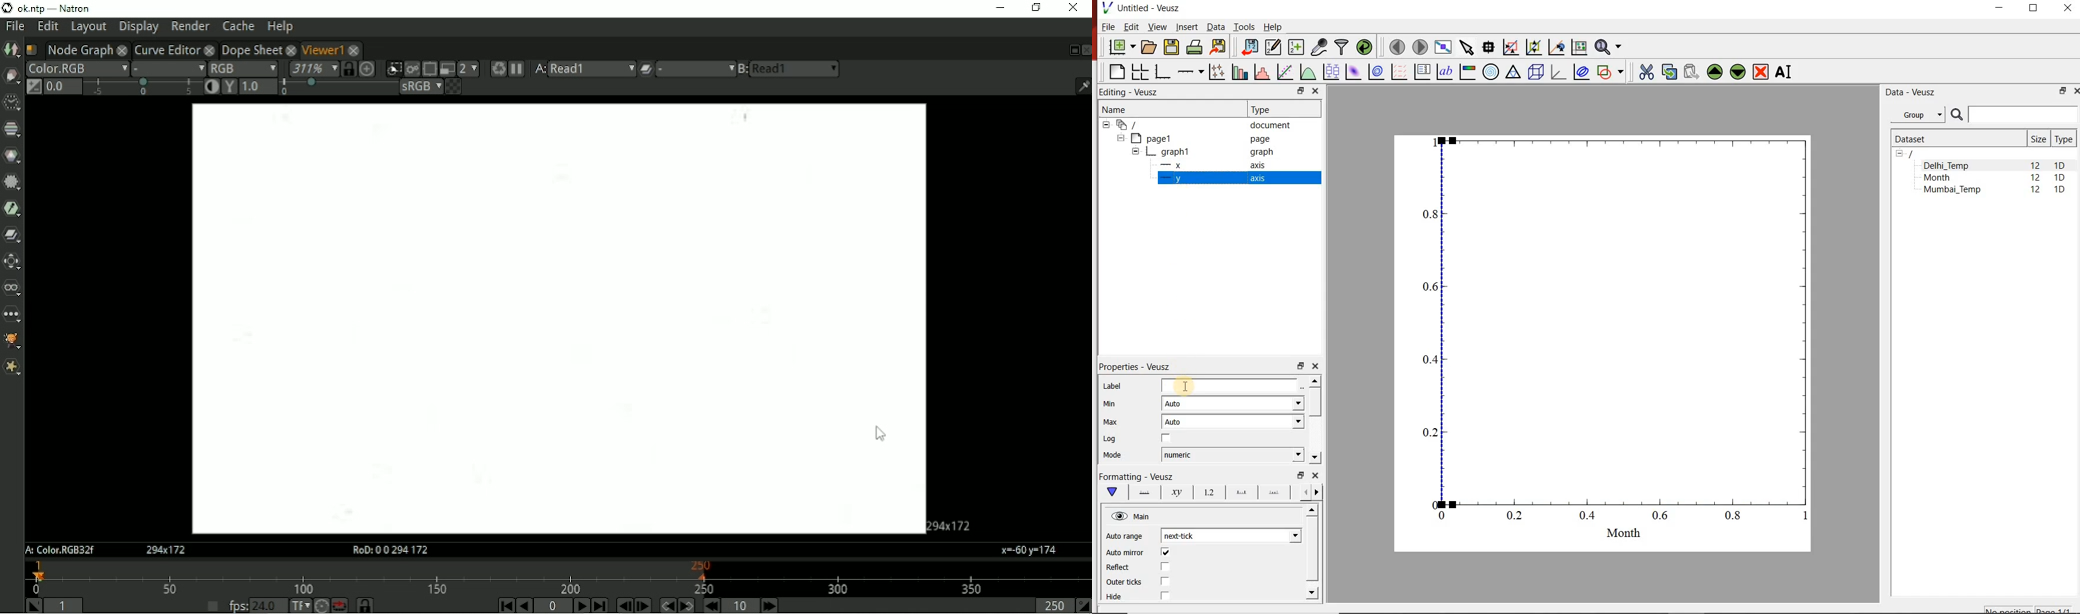 The image size is (2100, 616). I want to click on outer ticks, so click(1124, 583).